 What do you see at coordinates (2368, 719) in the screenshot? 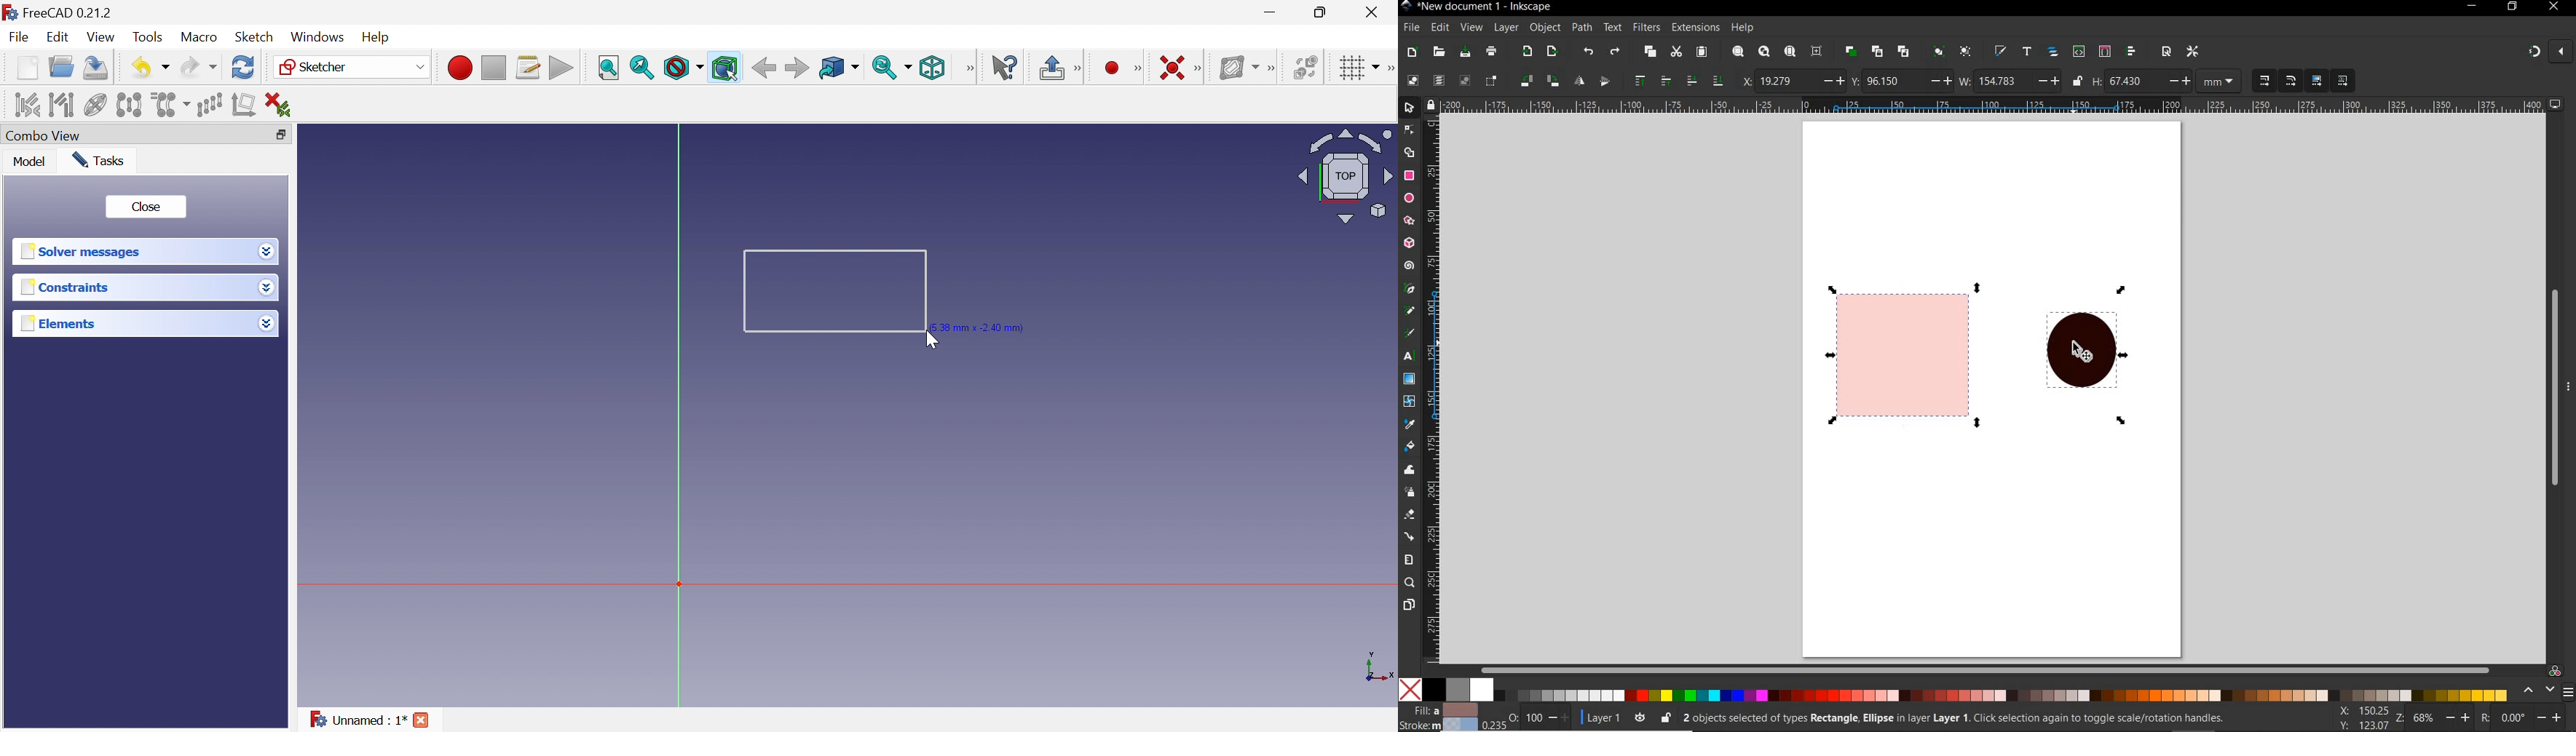
I see `xy coordinates` at bounding box center [2368, 719].